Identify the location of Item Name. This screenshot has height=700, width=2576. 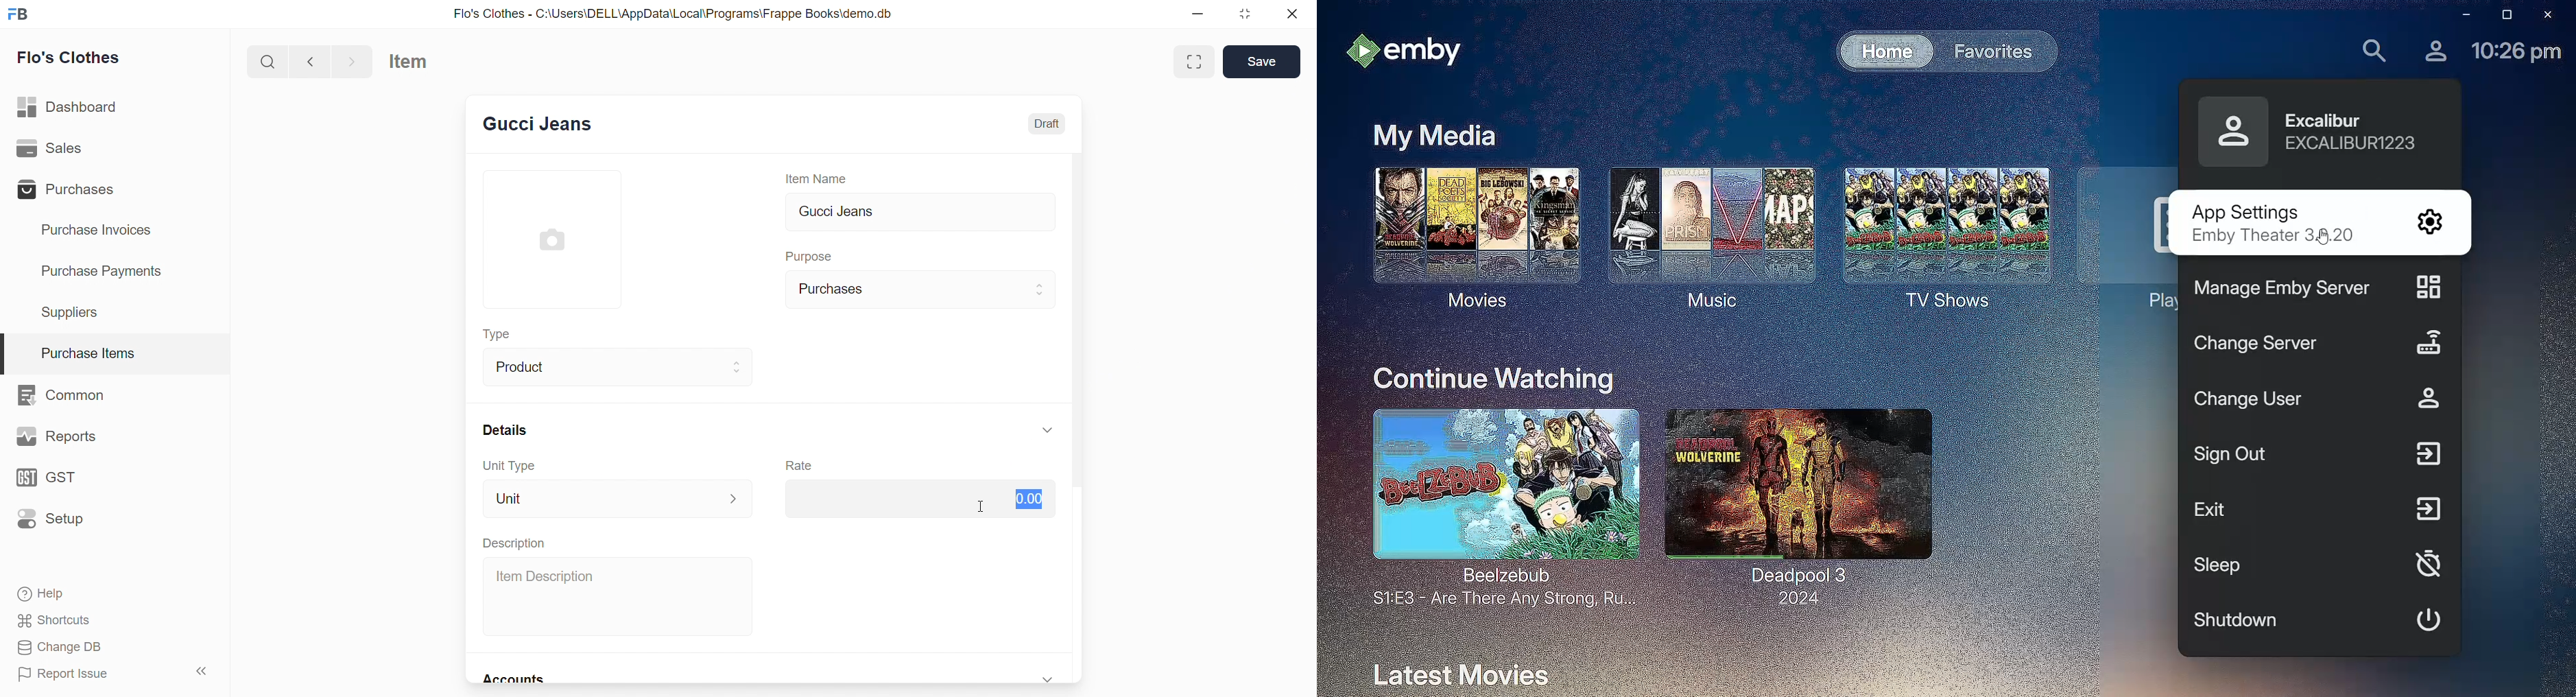
(820, 178).